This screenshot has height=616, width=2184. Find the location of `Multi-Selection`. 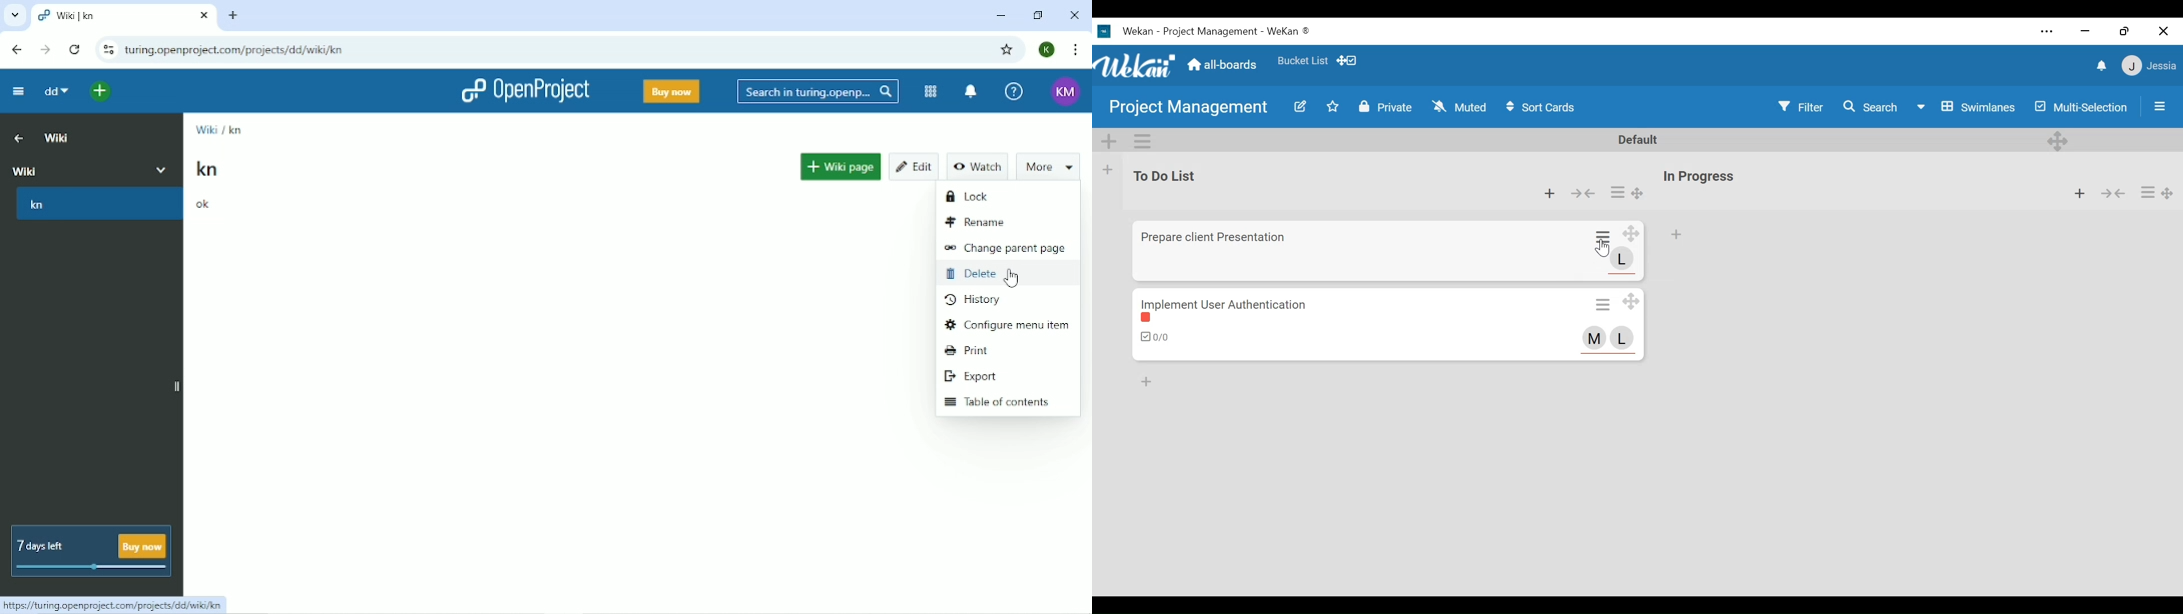

Multi-Selection is located at coordinates (2079, 107).